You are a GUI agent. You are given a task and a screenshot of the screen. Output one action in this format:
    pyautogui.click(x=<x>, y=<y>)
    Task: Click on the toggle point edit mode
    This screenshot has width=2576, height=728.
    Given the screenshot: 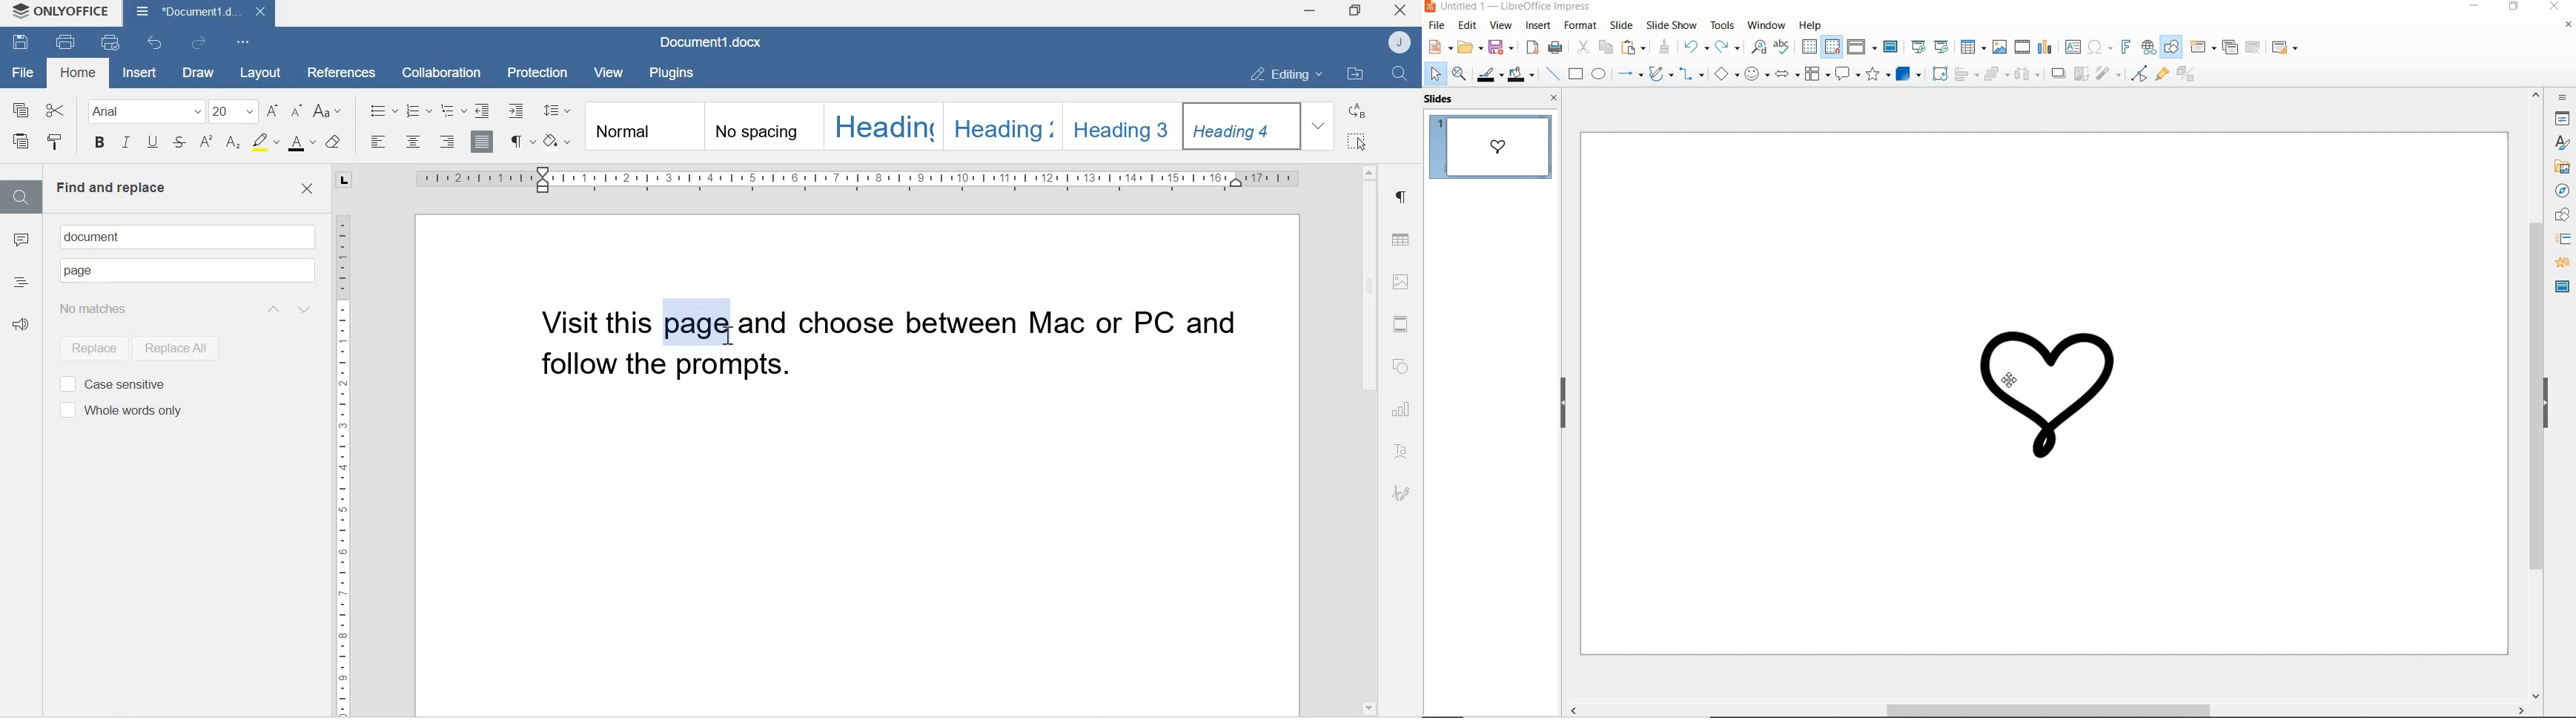 What is the action you would take?
    pyautogui.click(x=2137, y=74)
    